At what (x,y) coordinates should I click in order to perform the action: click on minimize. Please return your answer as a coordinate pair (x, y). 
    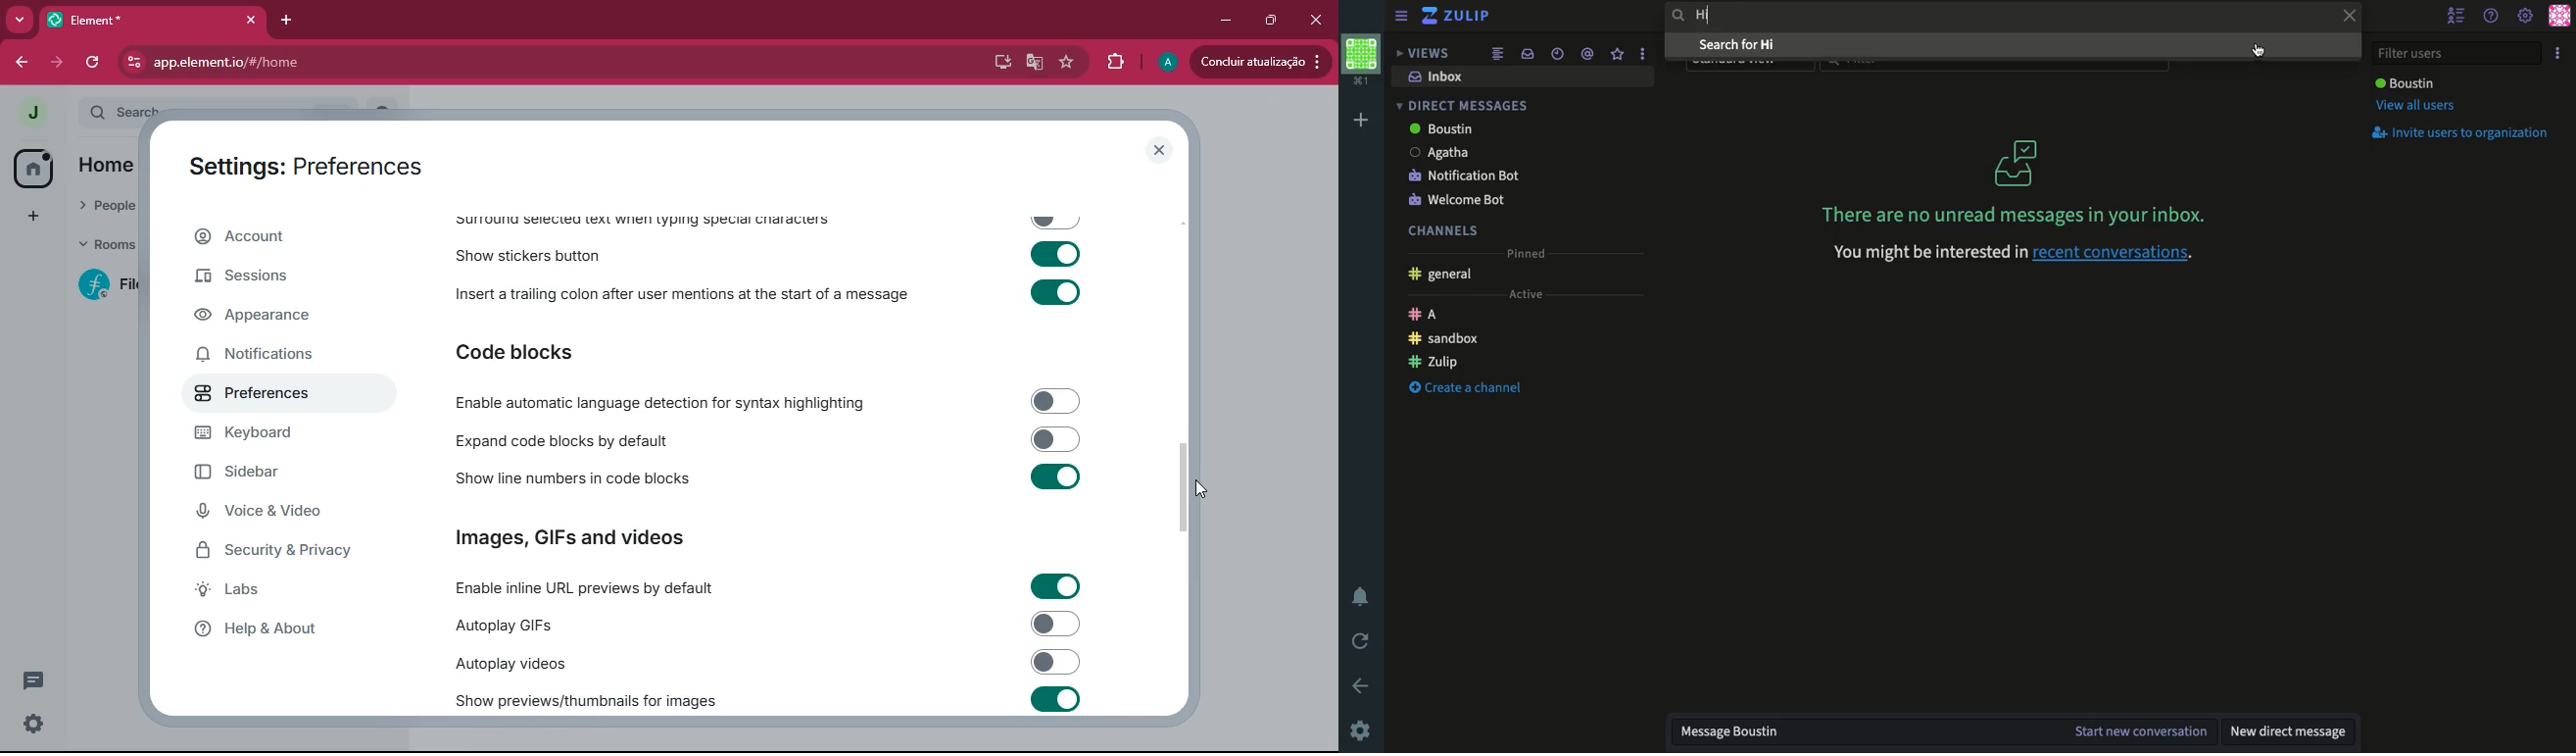
    Looking at the image, I should click on (1224, 21).